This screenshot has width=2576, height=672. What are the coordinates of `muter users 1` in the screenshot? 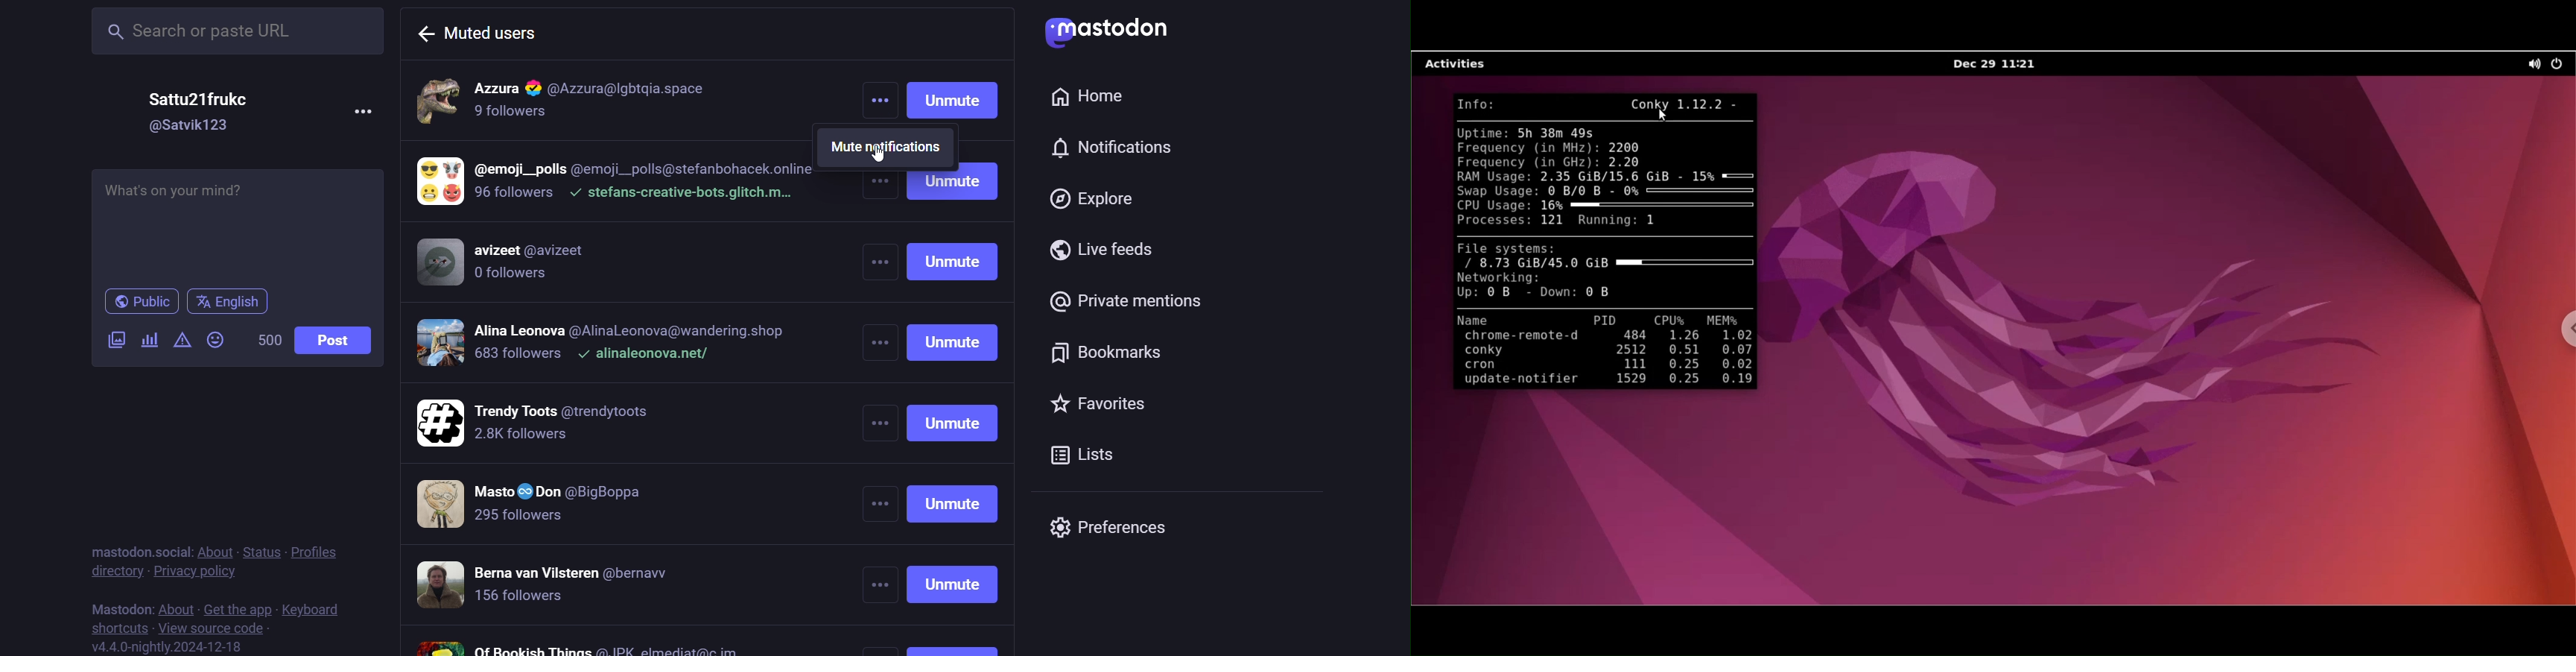 It's located at (624, 97).